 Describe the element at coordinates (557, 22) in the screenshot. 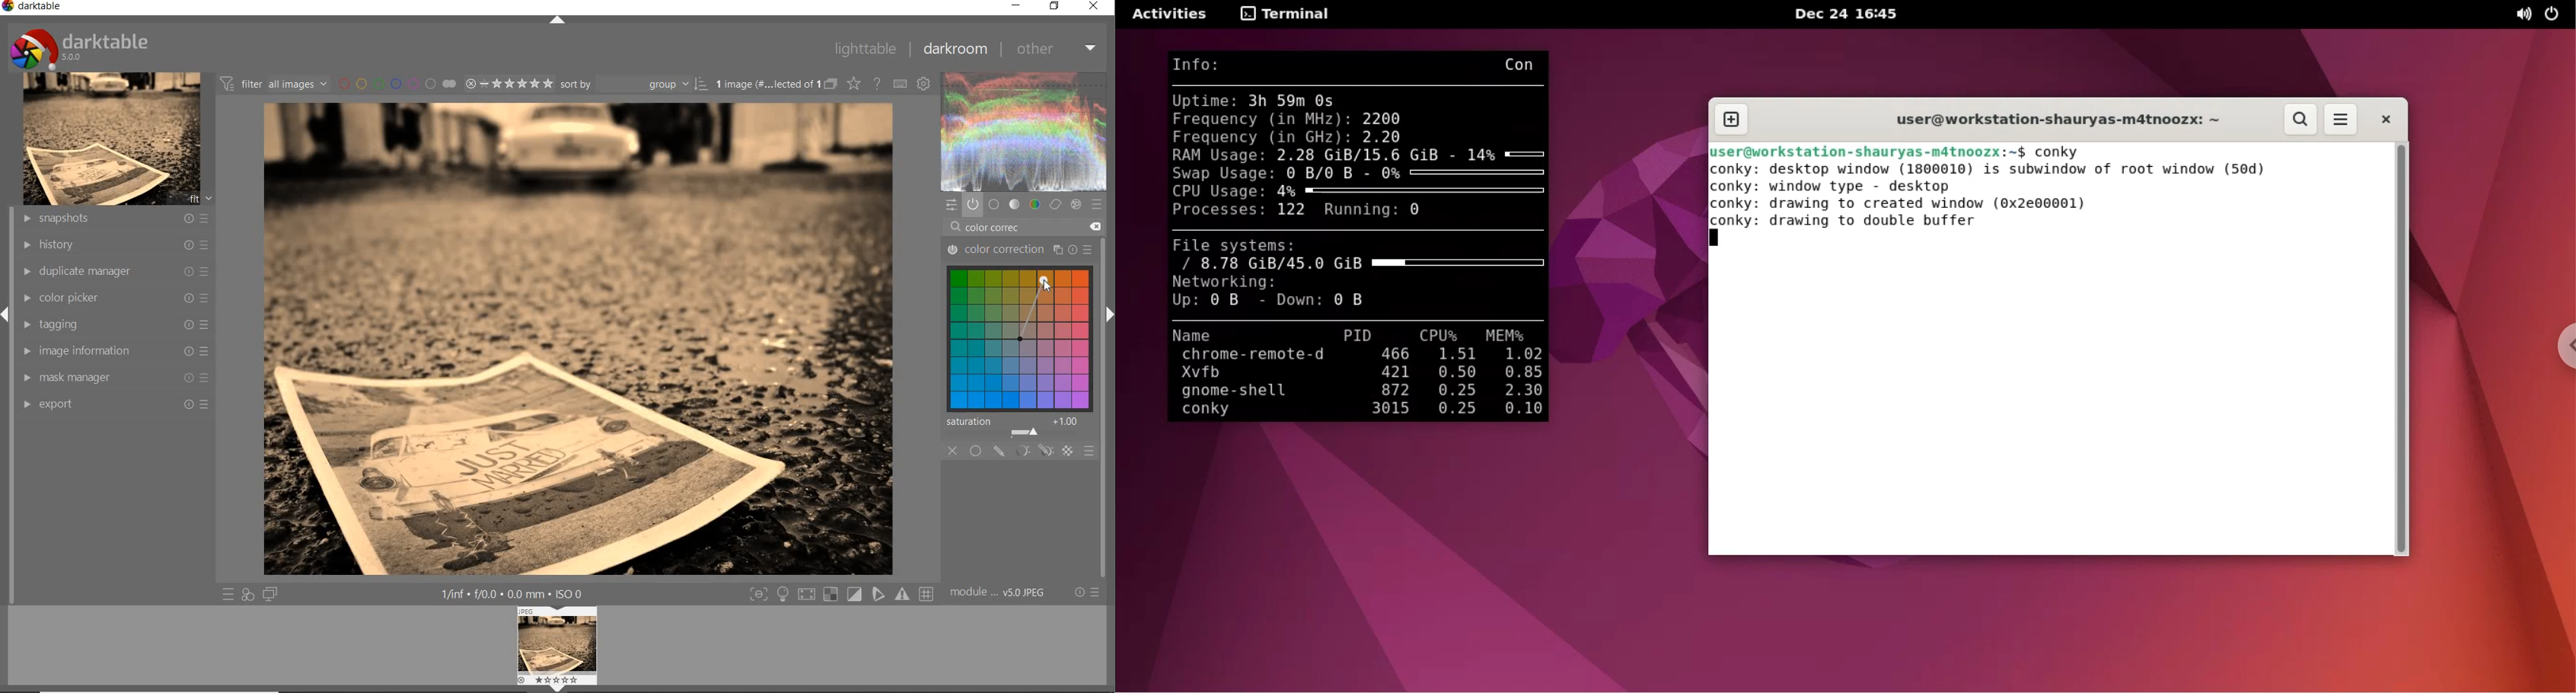

I see `expand/collapse` at that location.